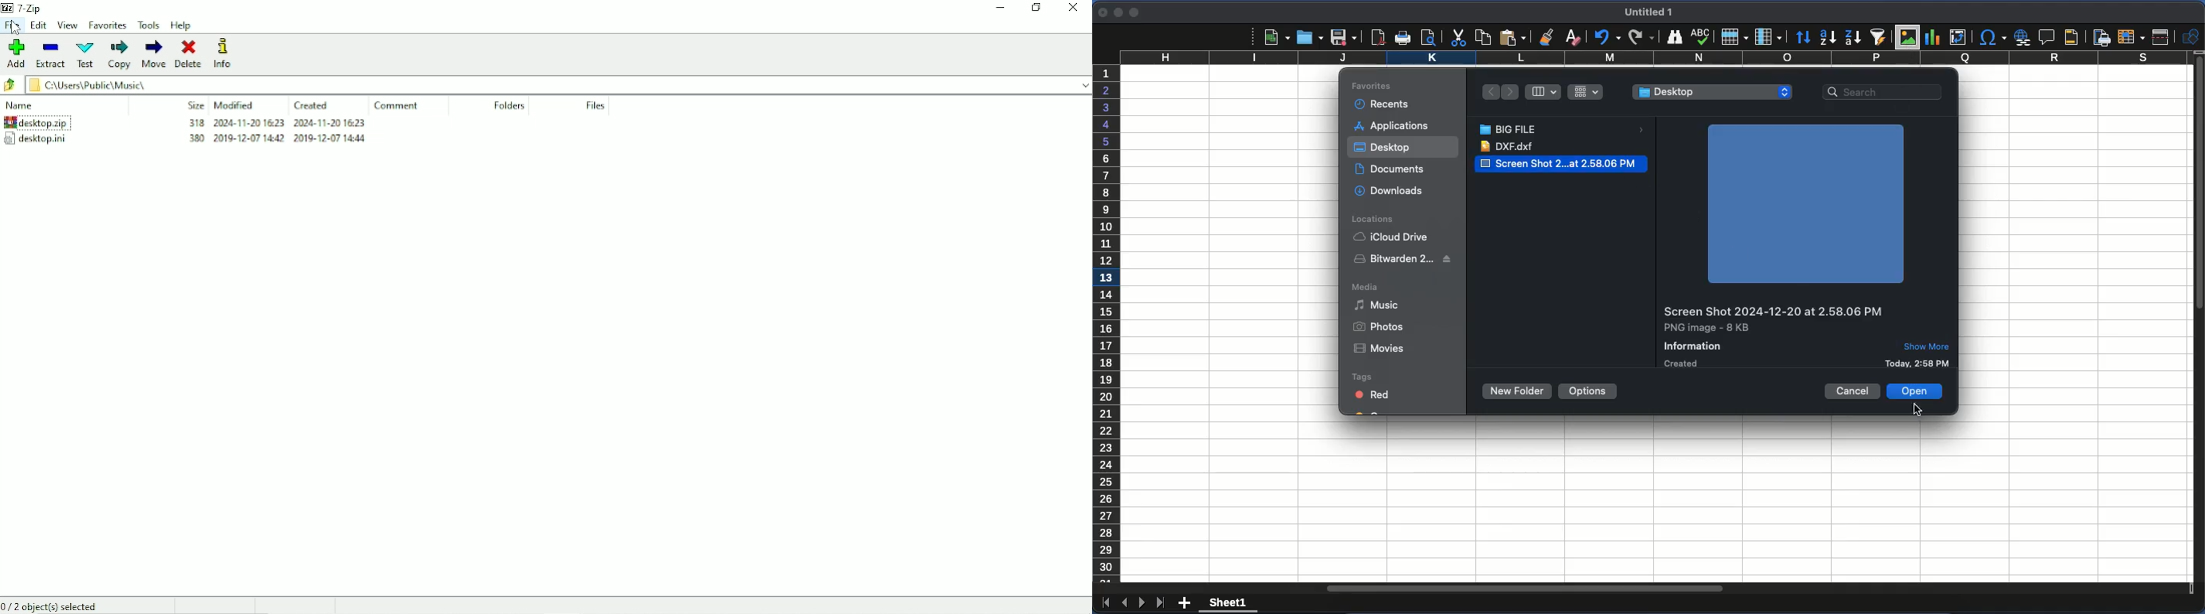 This screenshot has width=2212, height=616. I want to click on Restore down, so click(1037, 7).